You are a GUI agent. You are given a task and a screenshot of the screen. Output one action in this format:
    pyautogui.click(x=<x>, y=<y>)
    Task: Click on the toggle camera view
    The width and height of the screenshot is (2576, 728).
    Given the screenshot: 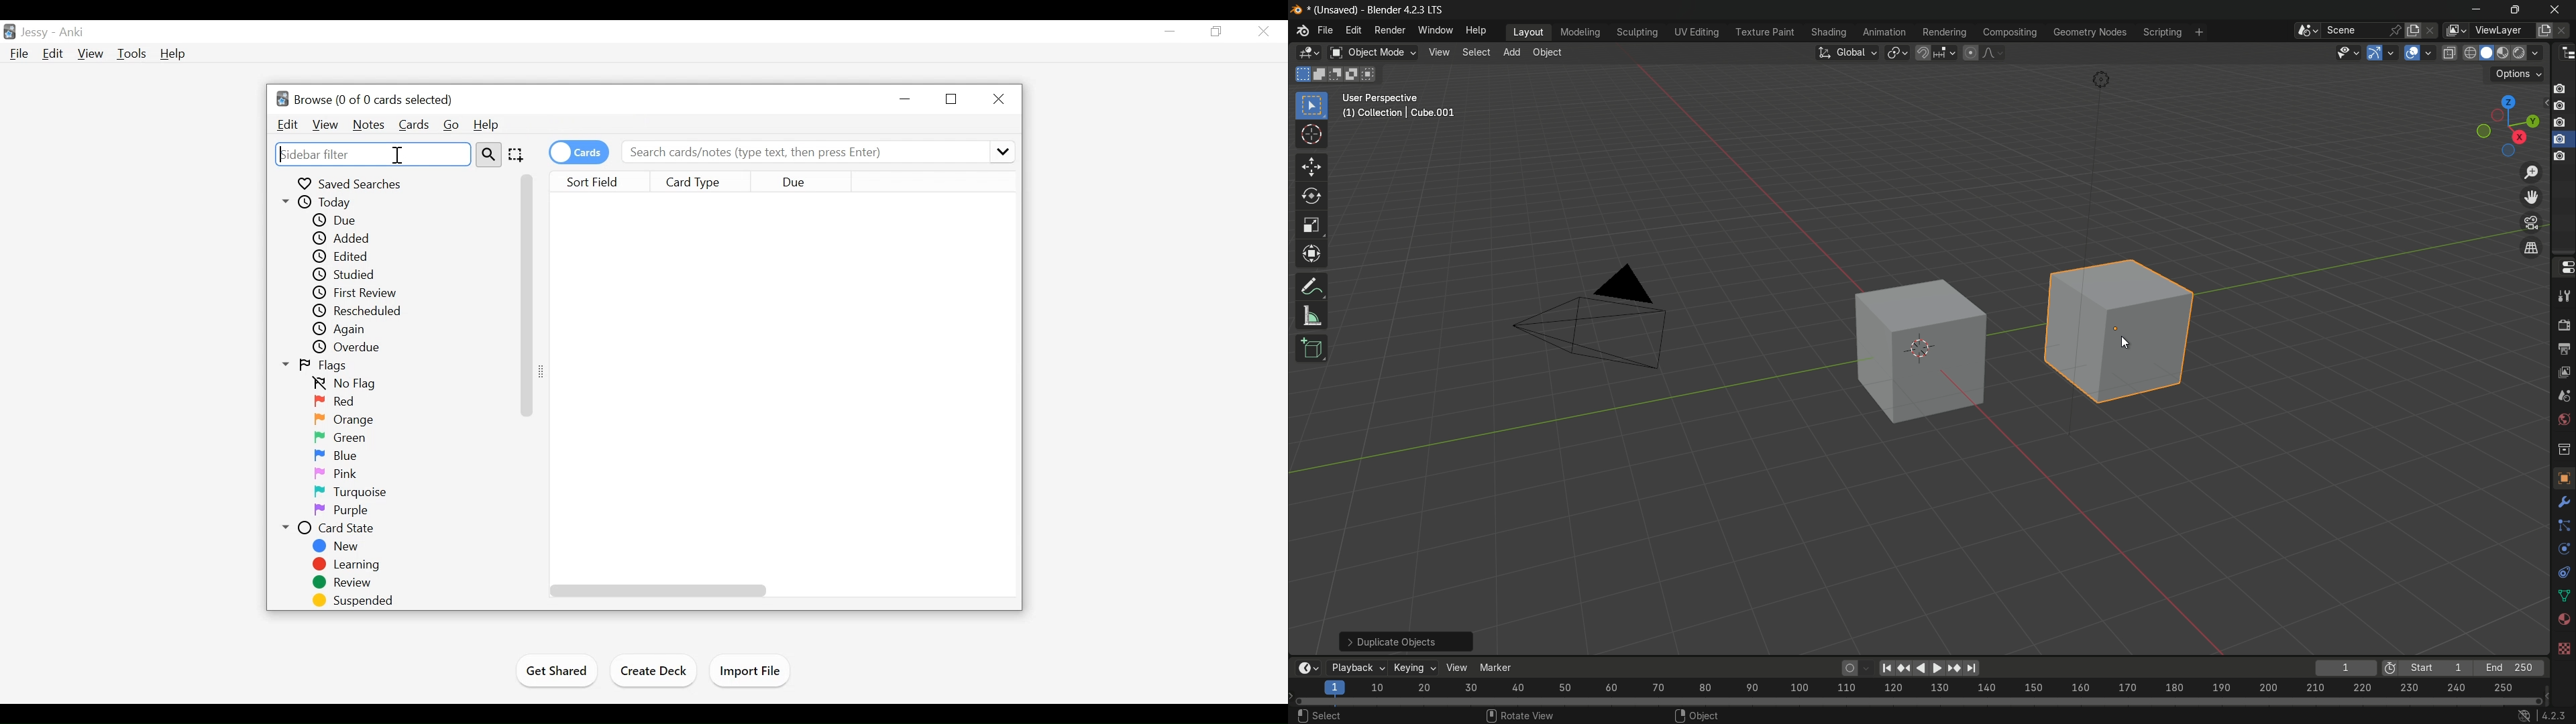 What is the action you would take?
    pyautogui.click(x=2532, y=223)
    